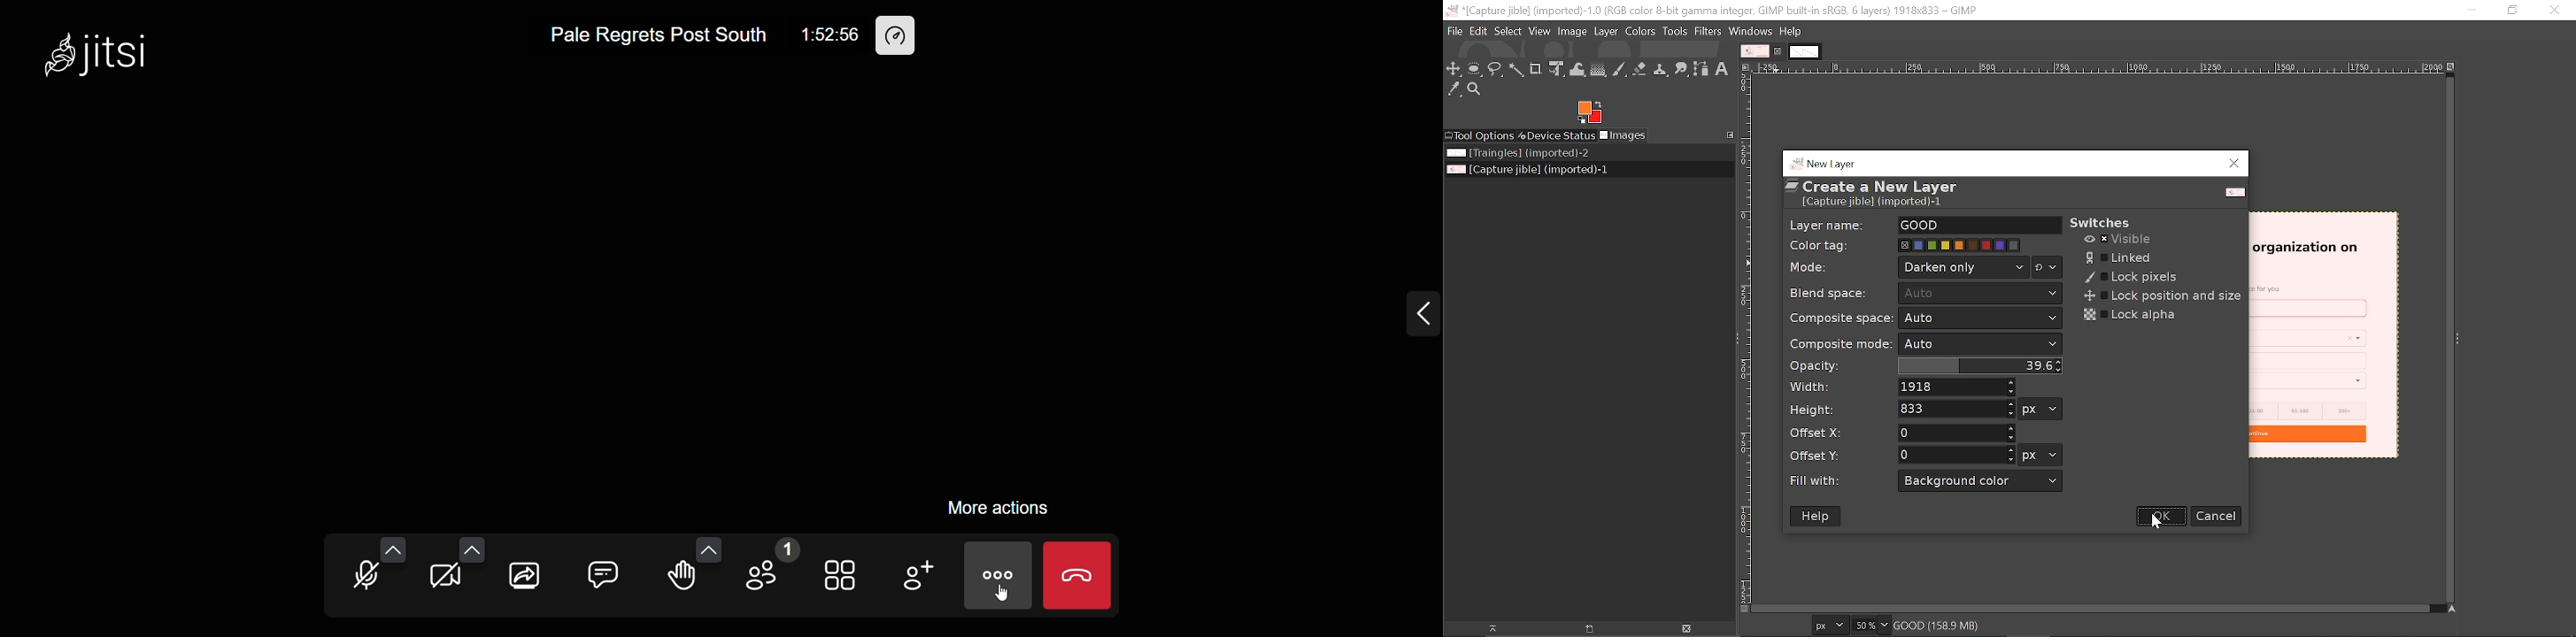 Image resolution: width=2576 pixels, height=644 pixels. What do you see at coordinates (1832, 292) in the screenshot?
I see `Blend space:` at bounding box center [1832, 292].